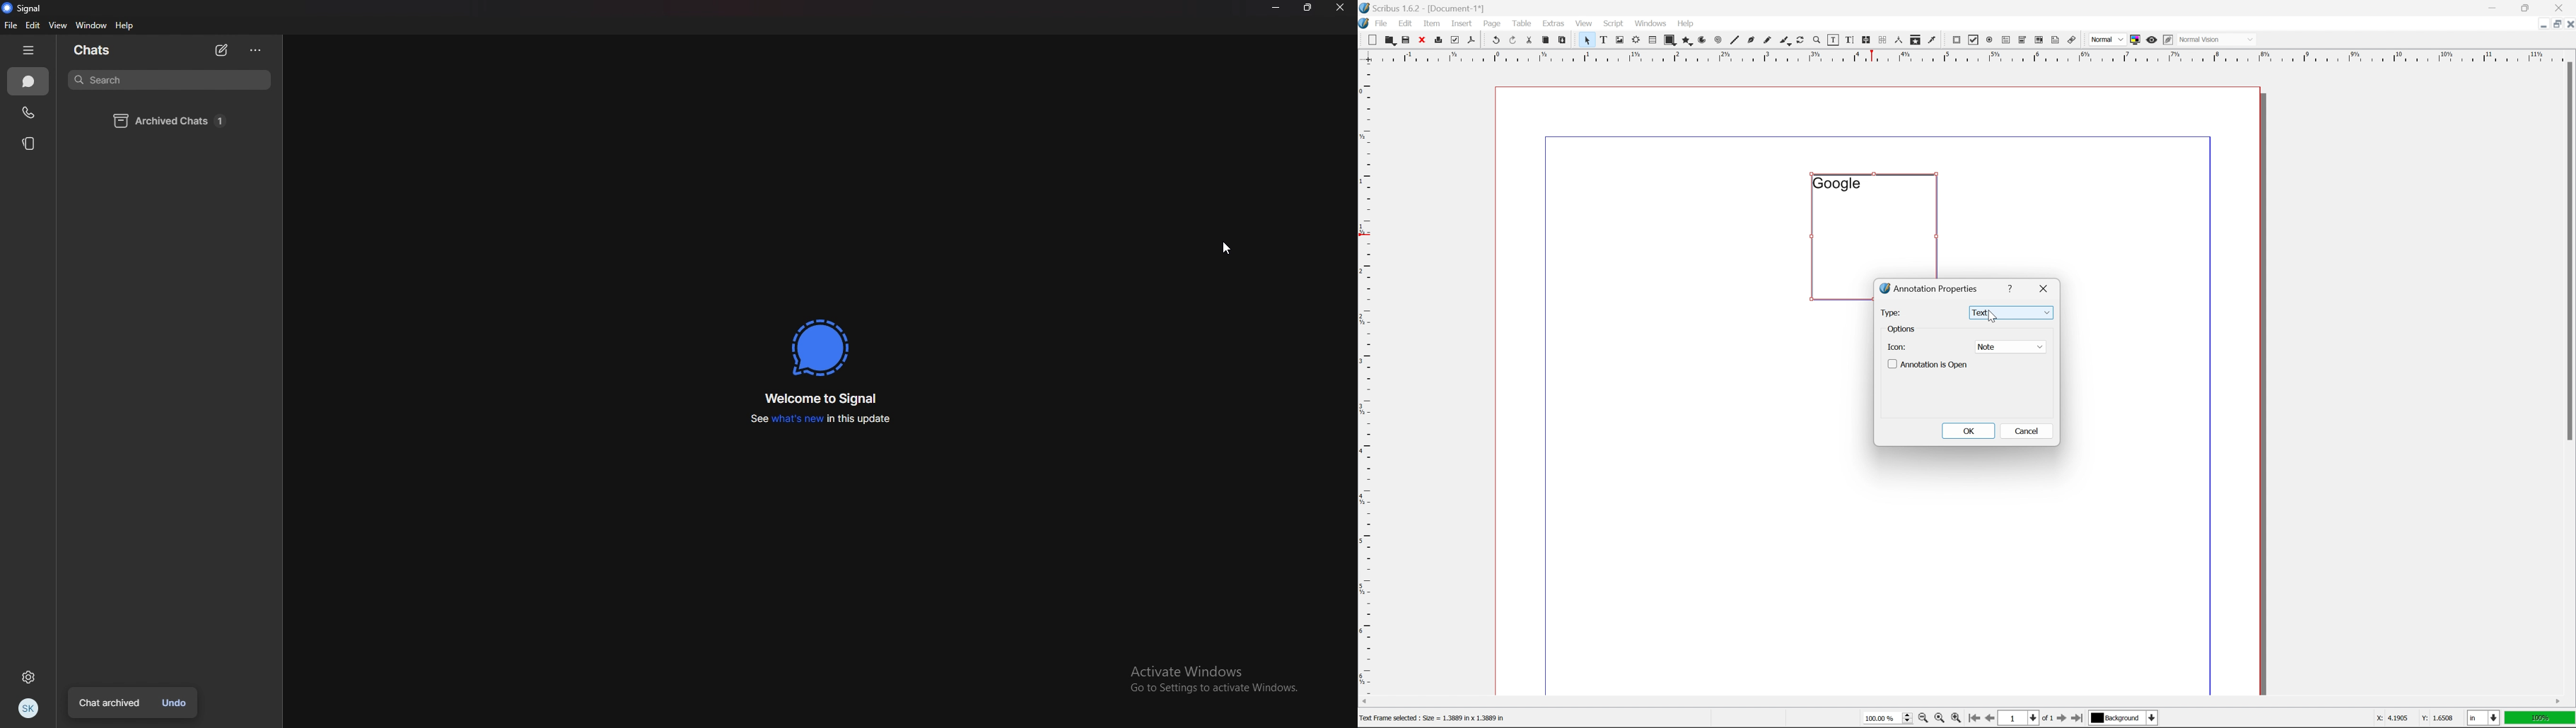 The image size is (2576, 728). Describe the element at coordinates (2538, 23) in the screenshot. I see `minimize` at that location.